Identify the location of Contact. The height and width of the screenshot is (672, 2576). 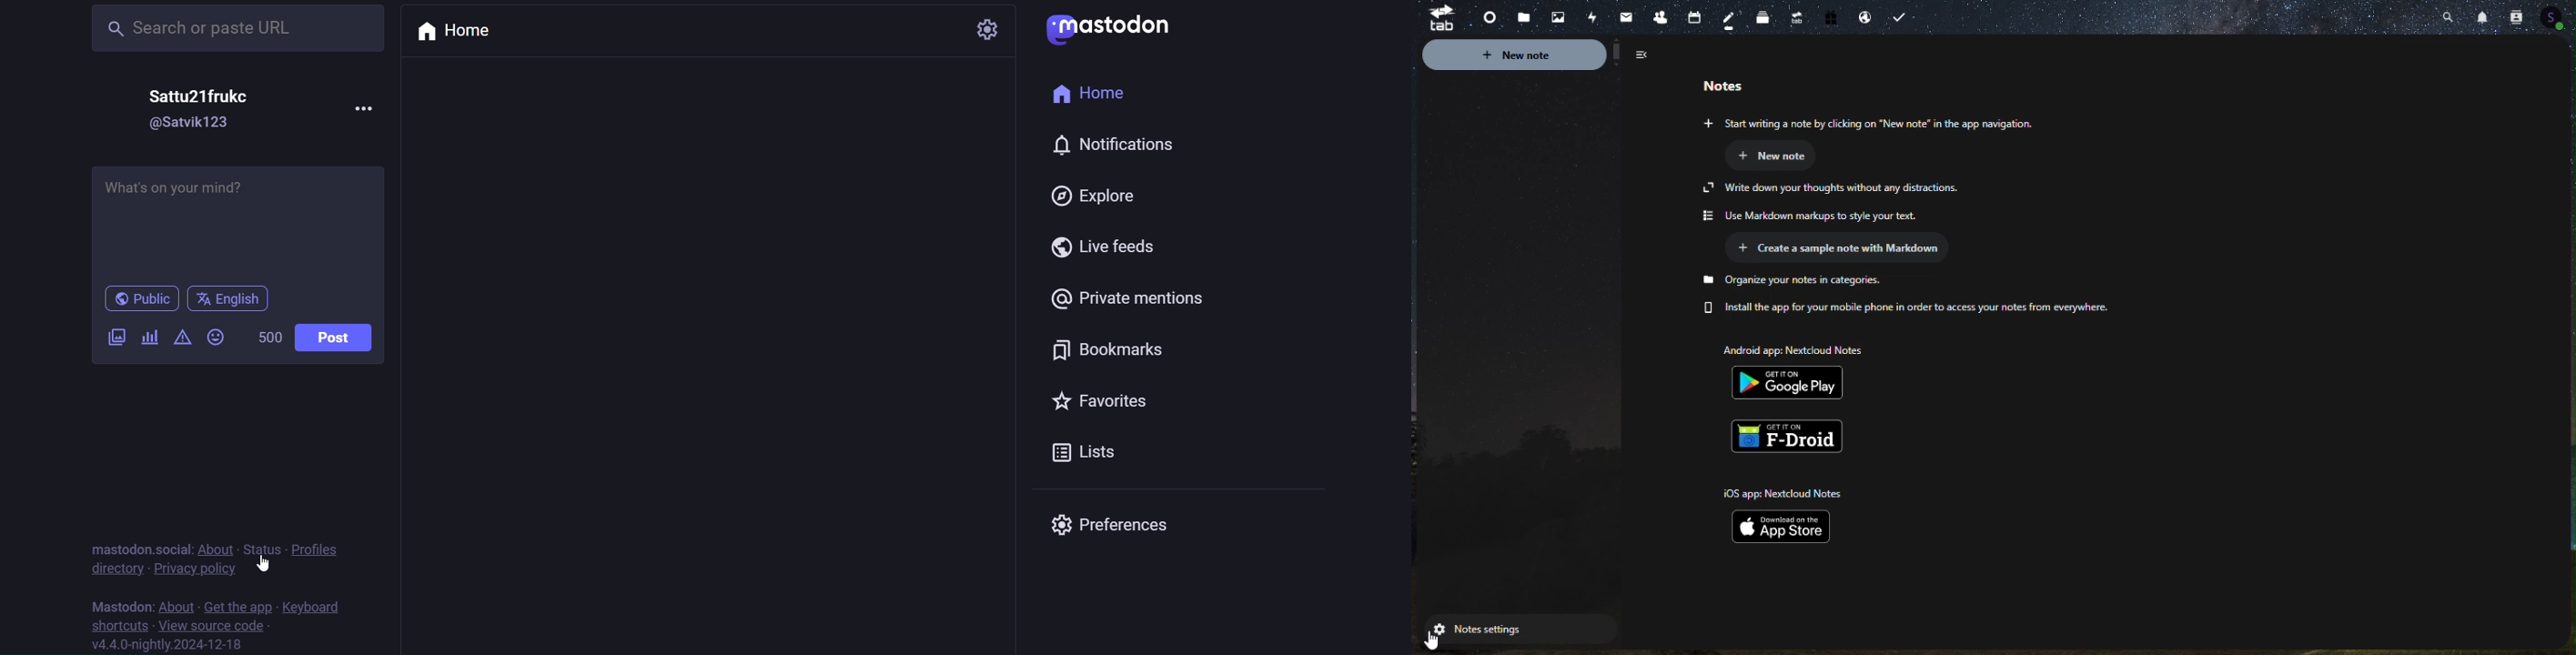
(2516, 14).